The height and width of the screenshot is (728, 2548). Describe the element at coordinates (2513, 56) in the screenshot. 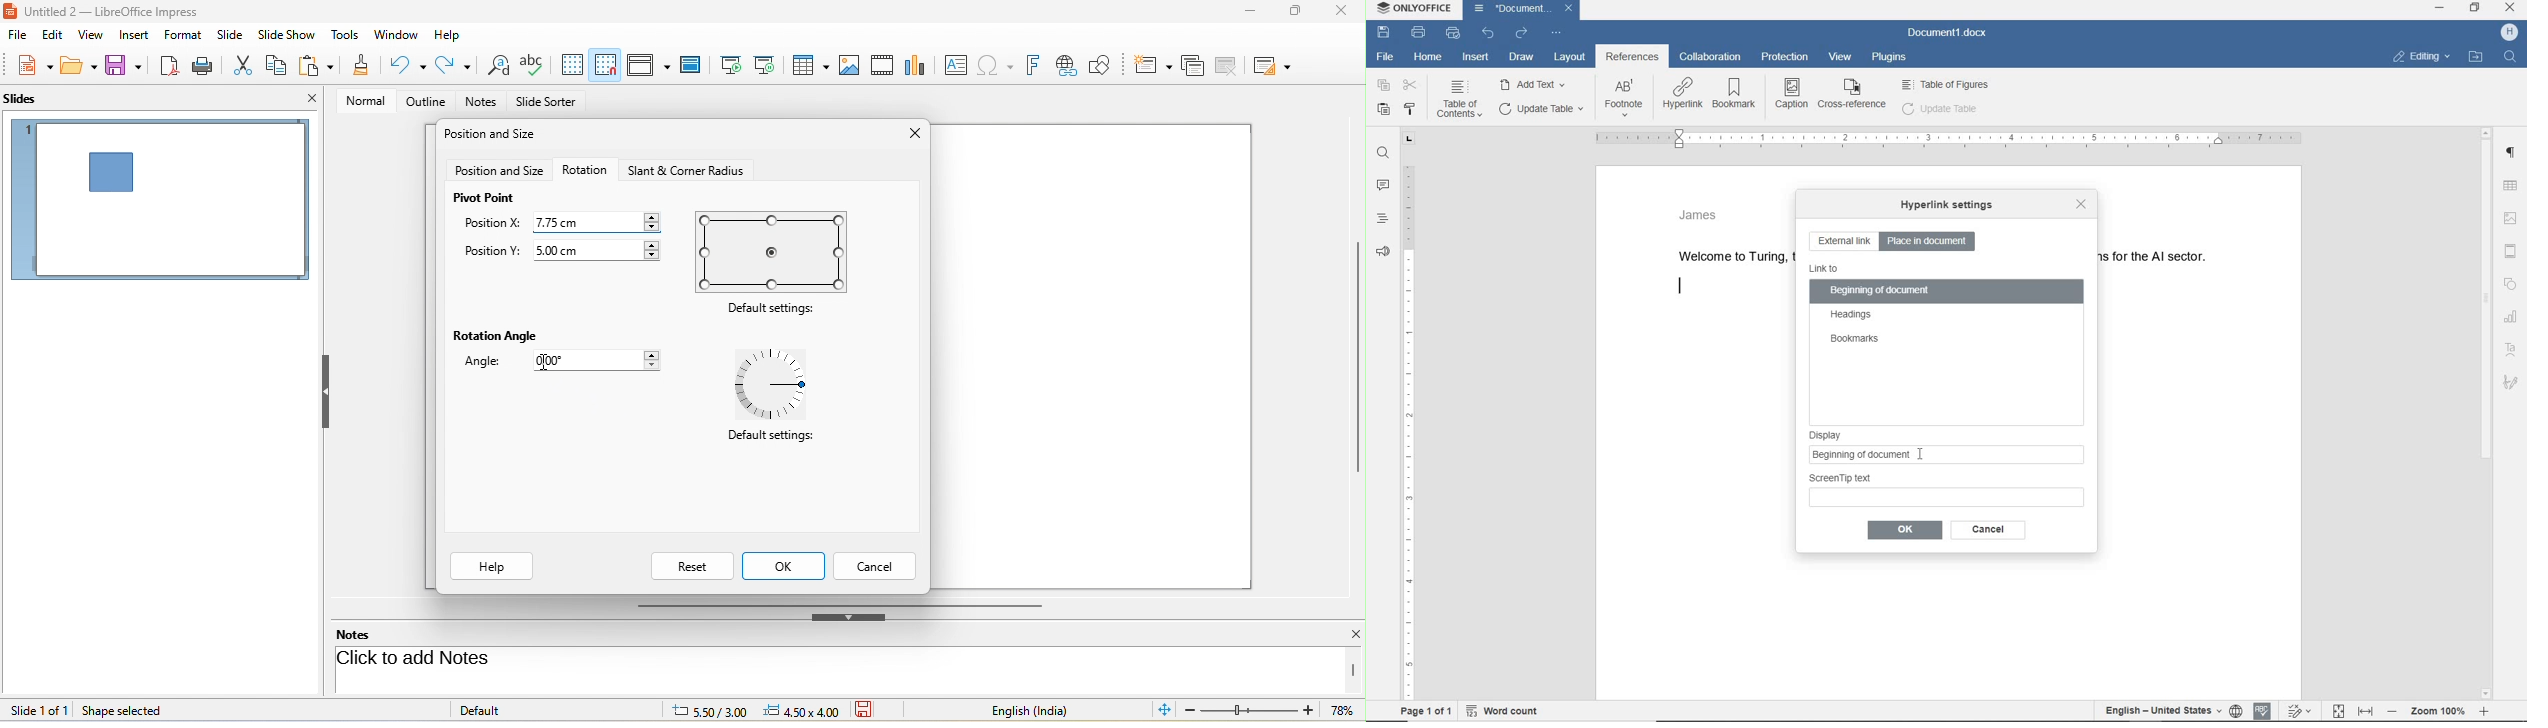

I see `Find` at that location.